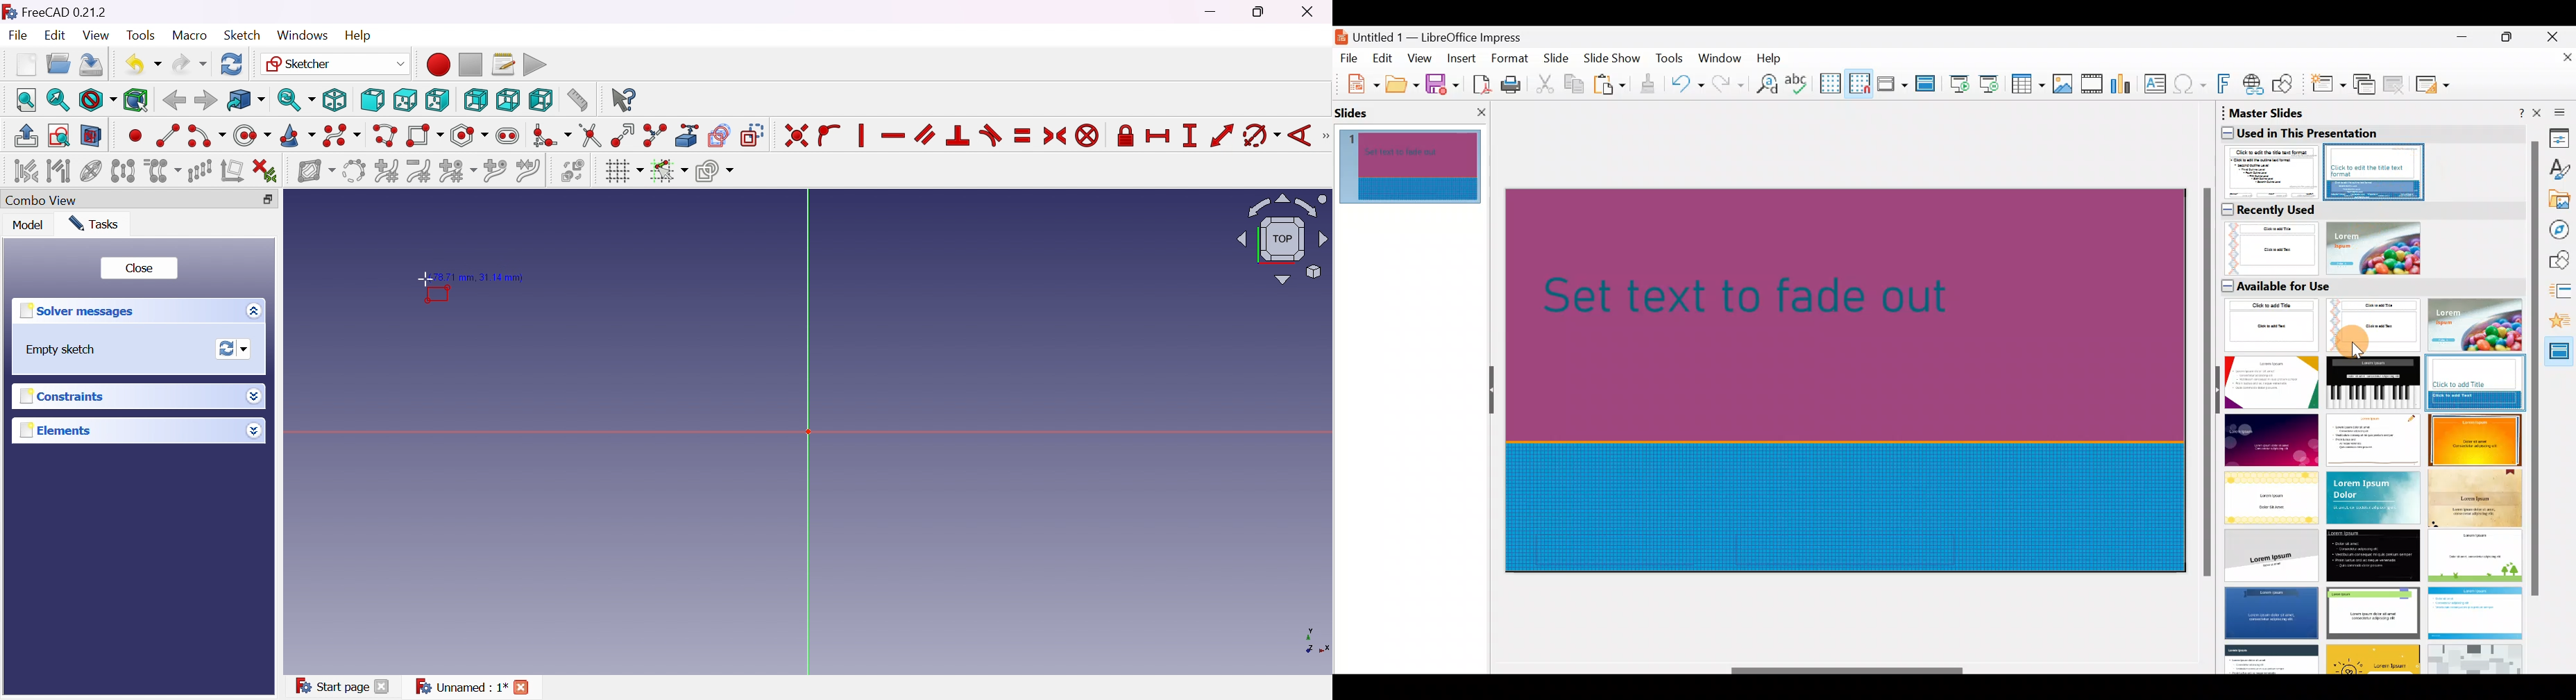 The image size is (2576, 700). Describe the element at coordinates (1848, 671) in the screenshot. I see `Scroll bar` at that location.